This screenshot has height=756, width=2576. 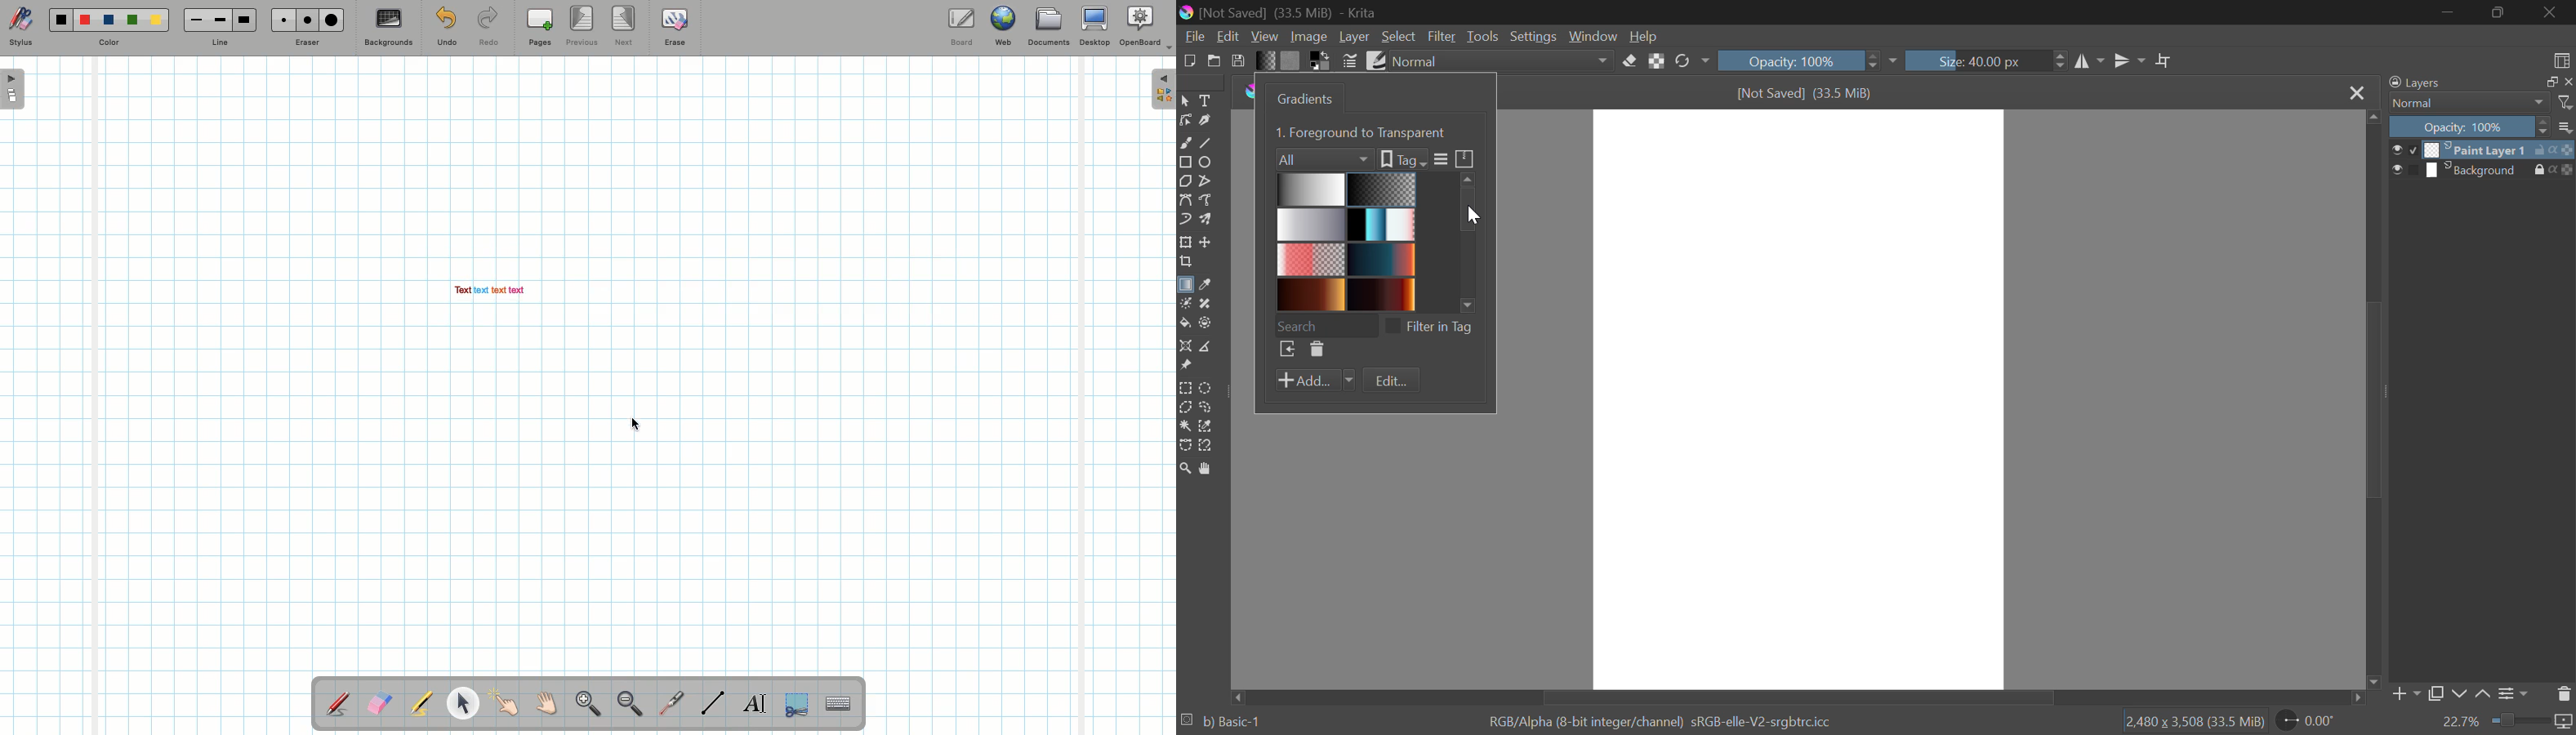 I want to click on filter, so click(x=2567, y=103).